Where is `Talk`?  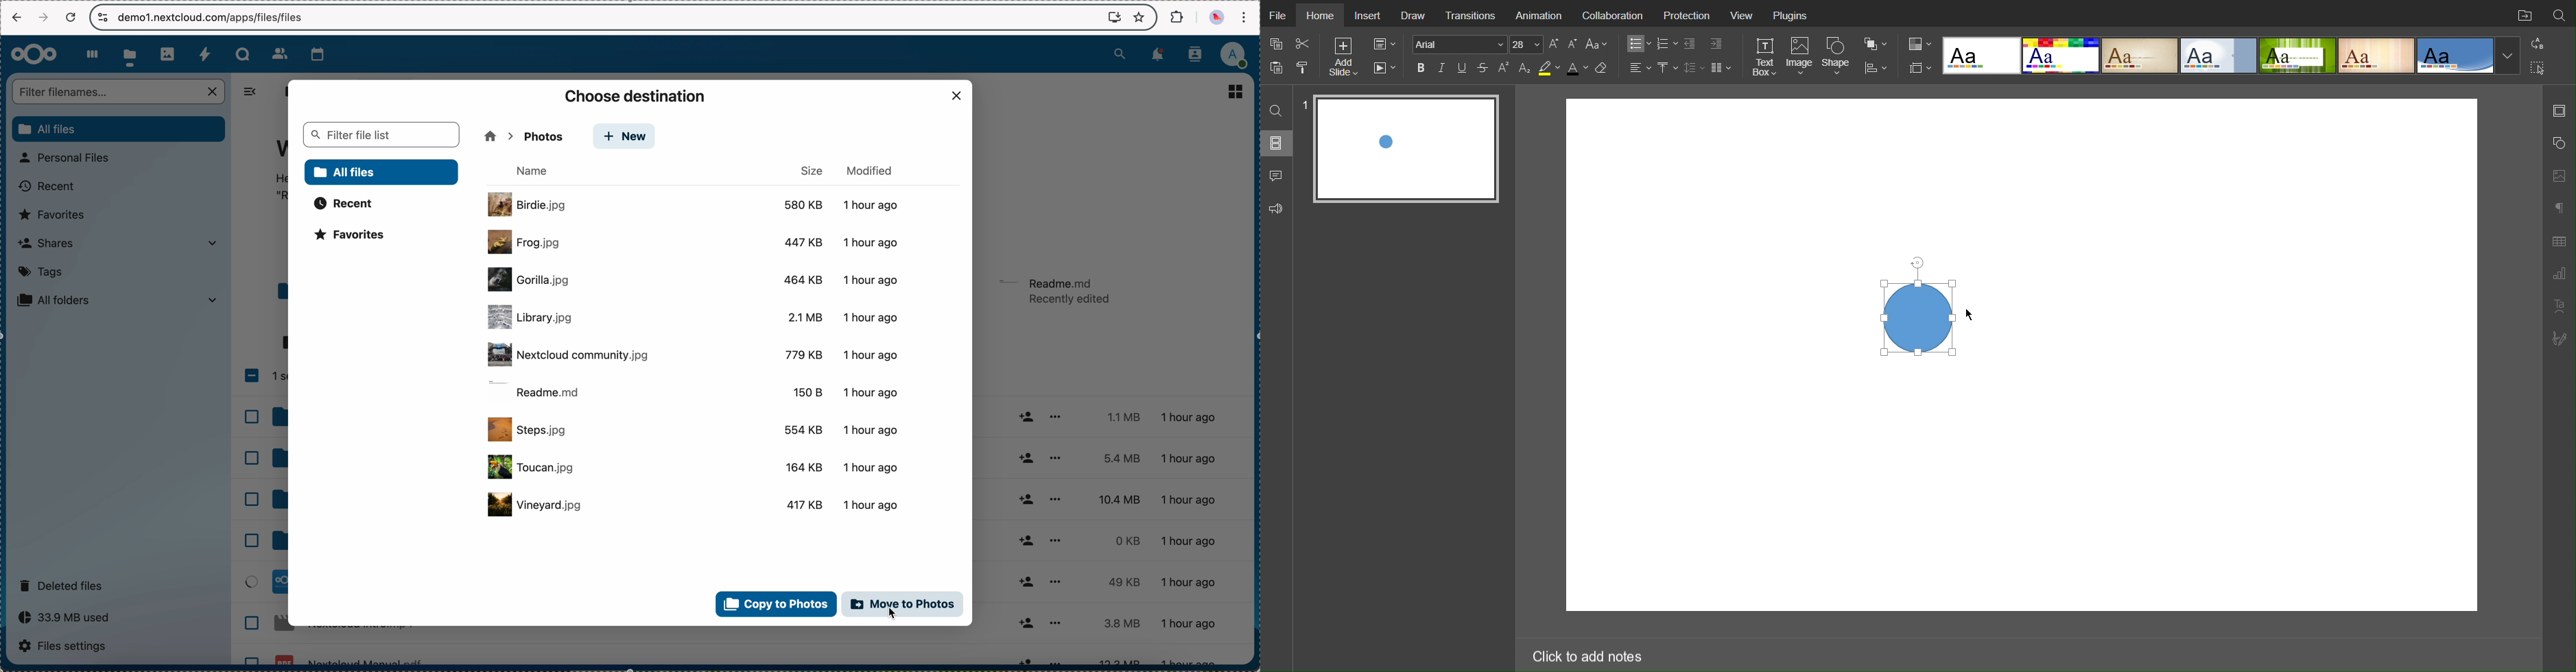 Talk is located at coordinates (243, 52).